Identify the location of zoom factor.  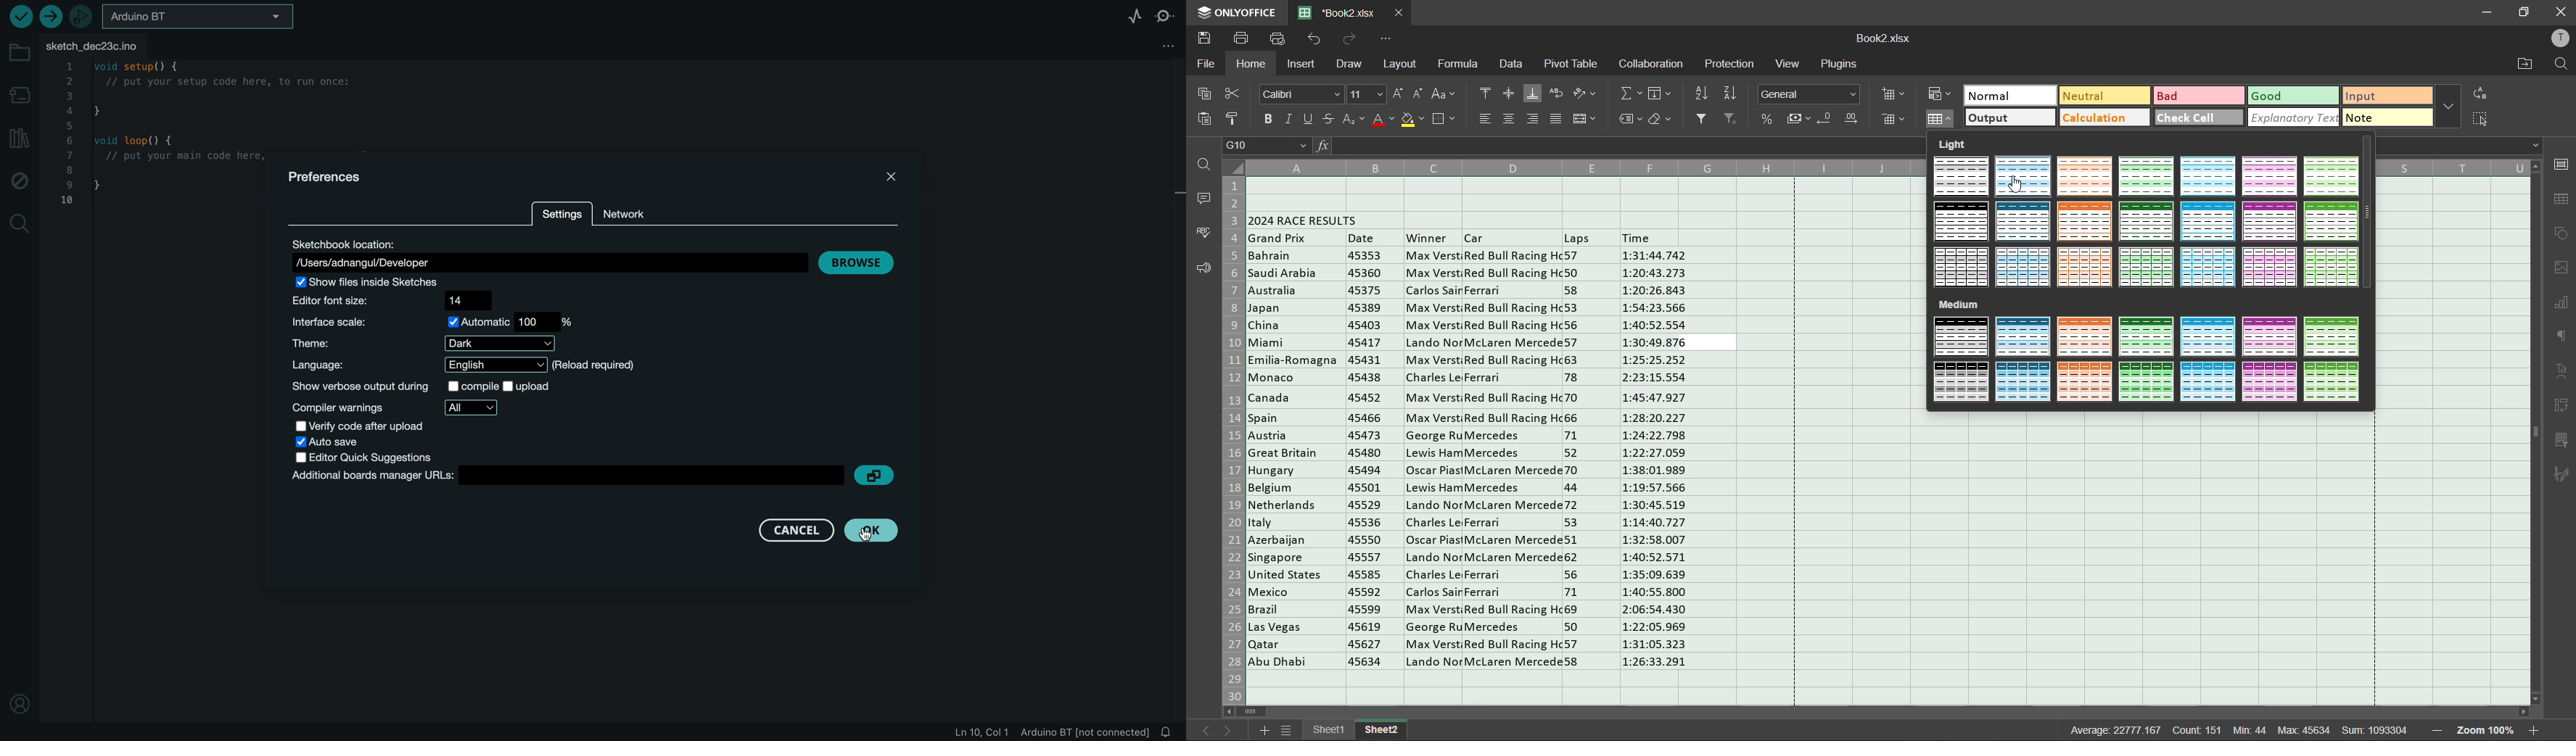
(2487, 730).